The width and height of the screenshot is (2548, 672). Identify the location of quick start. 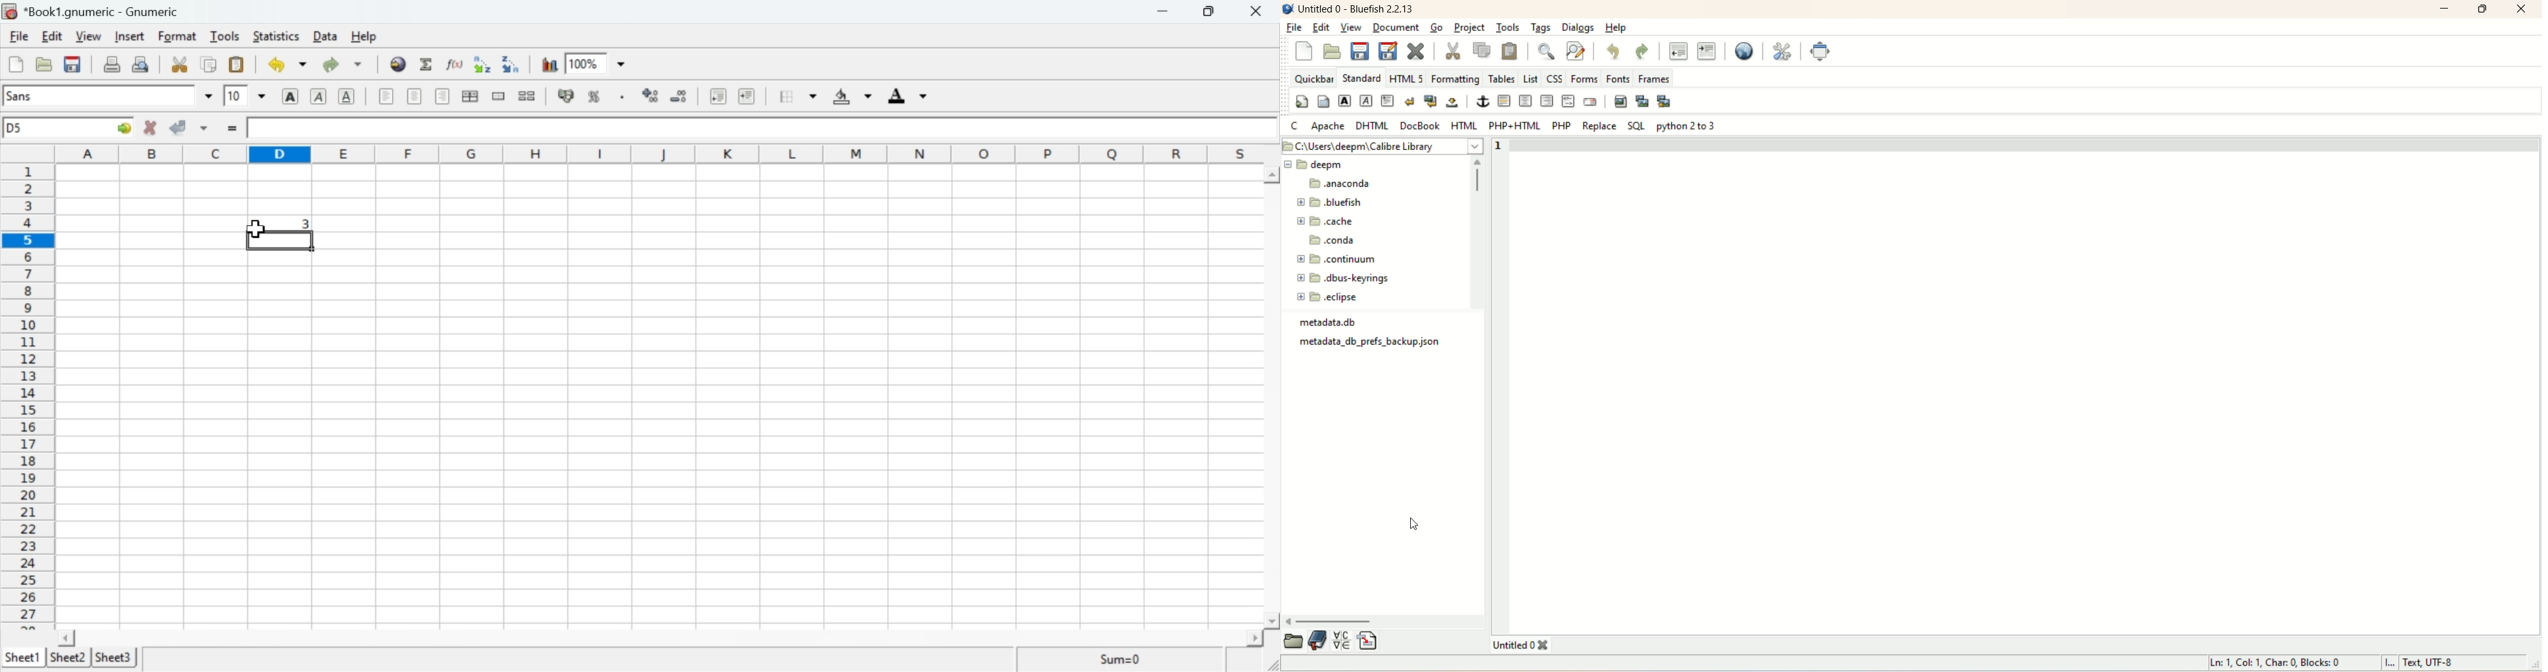
(1301, 101).